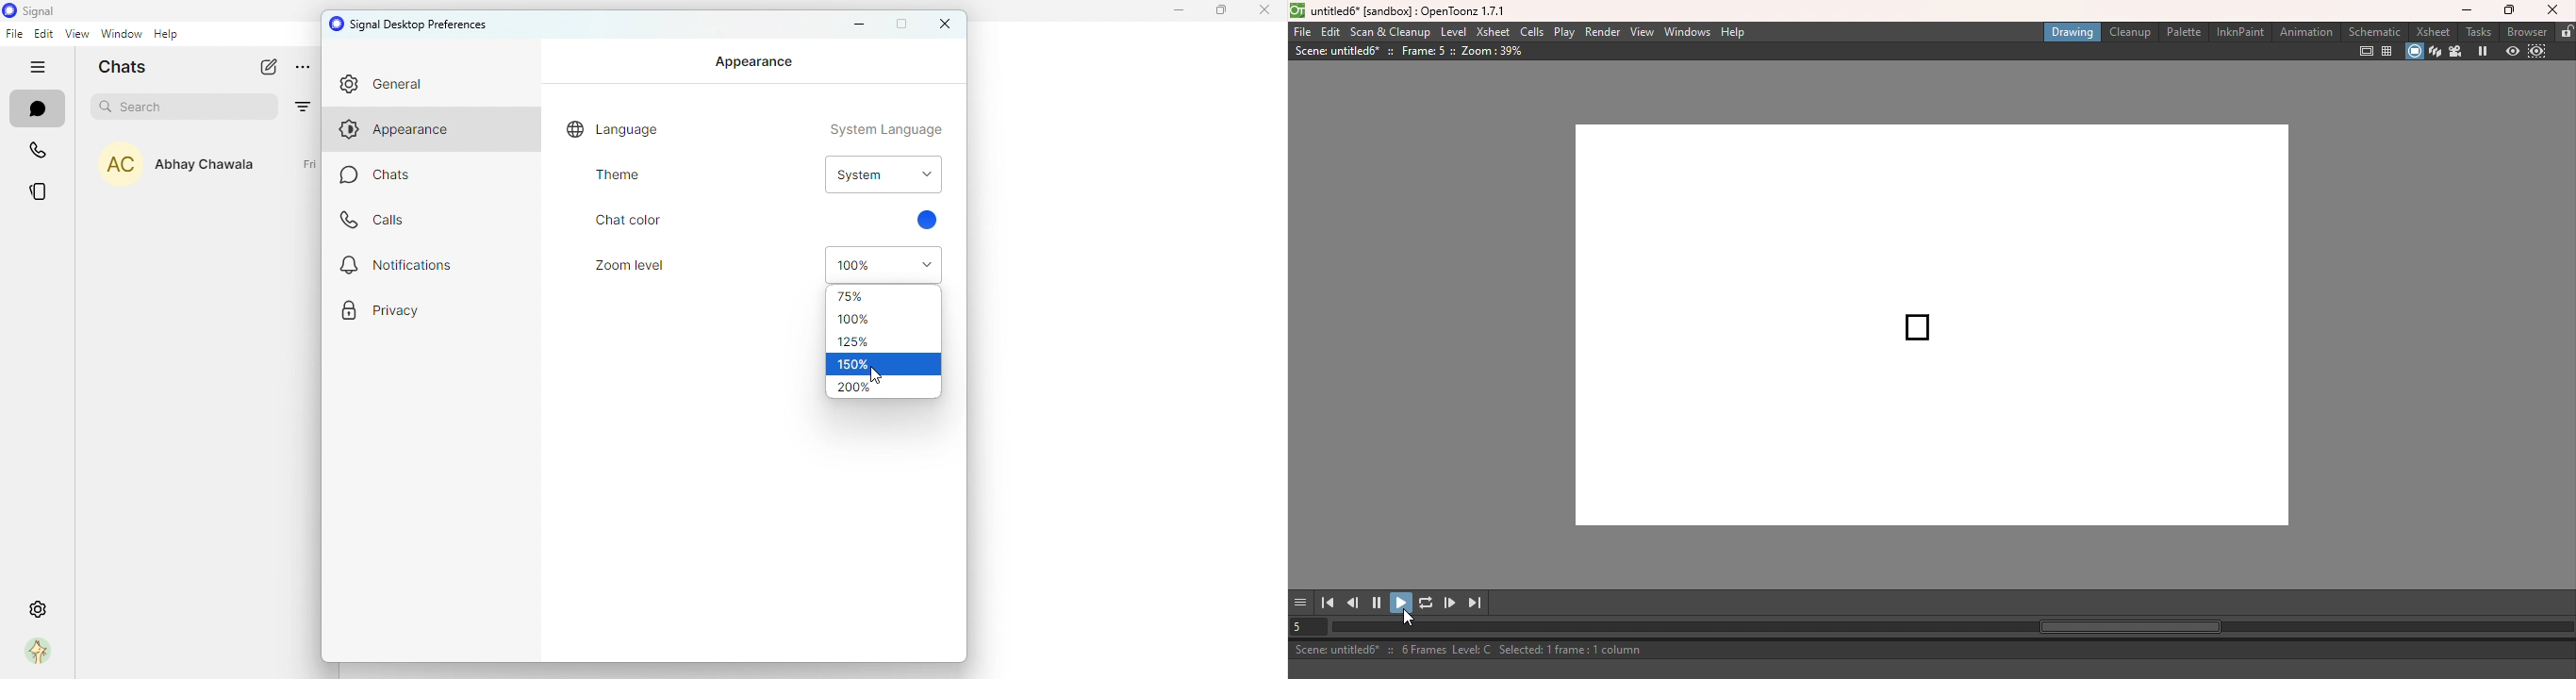 Image resolution: width=2576 pixels, height=700 pixels. I want to click on search bar, so click(189, 107).